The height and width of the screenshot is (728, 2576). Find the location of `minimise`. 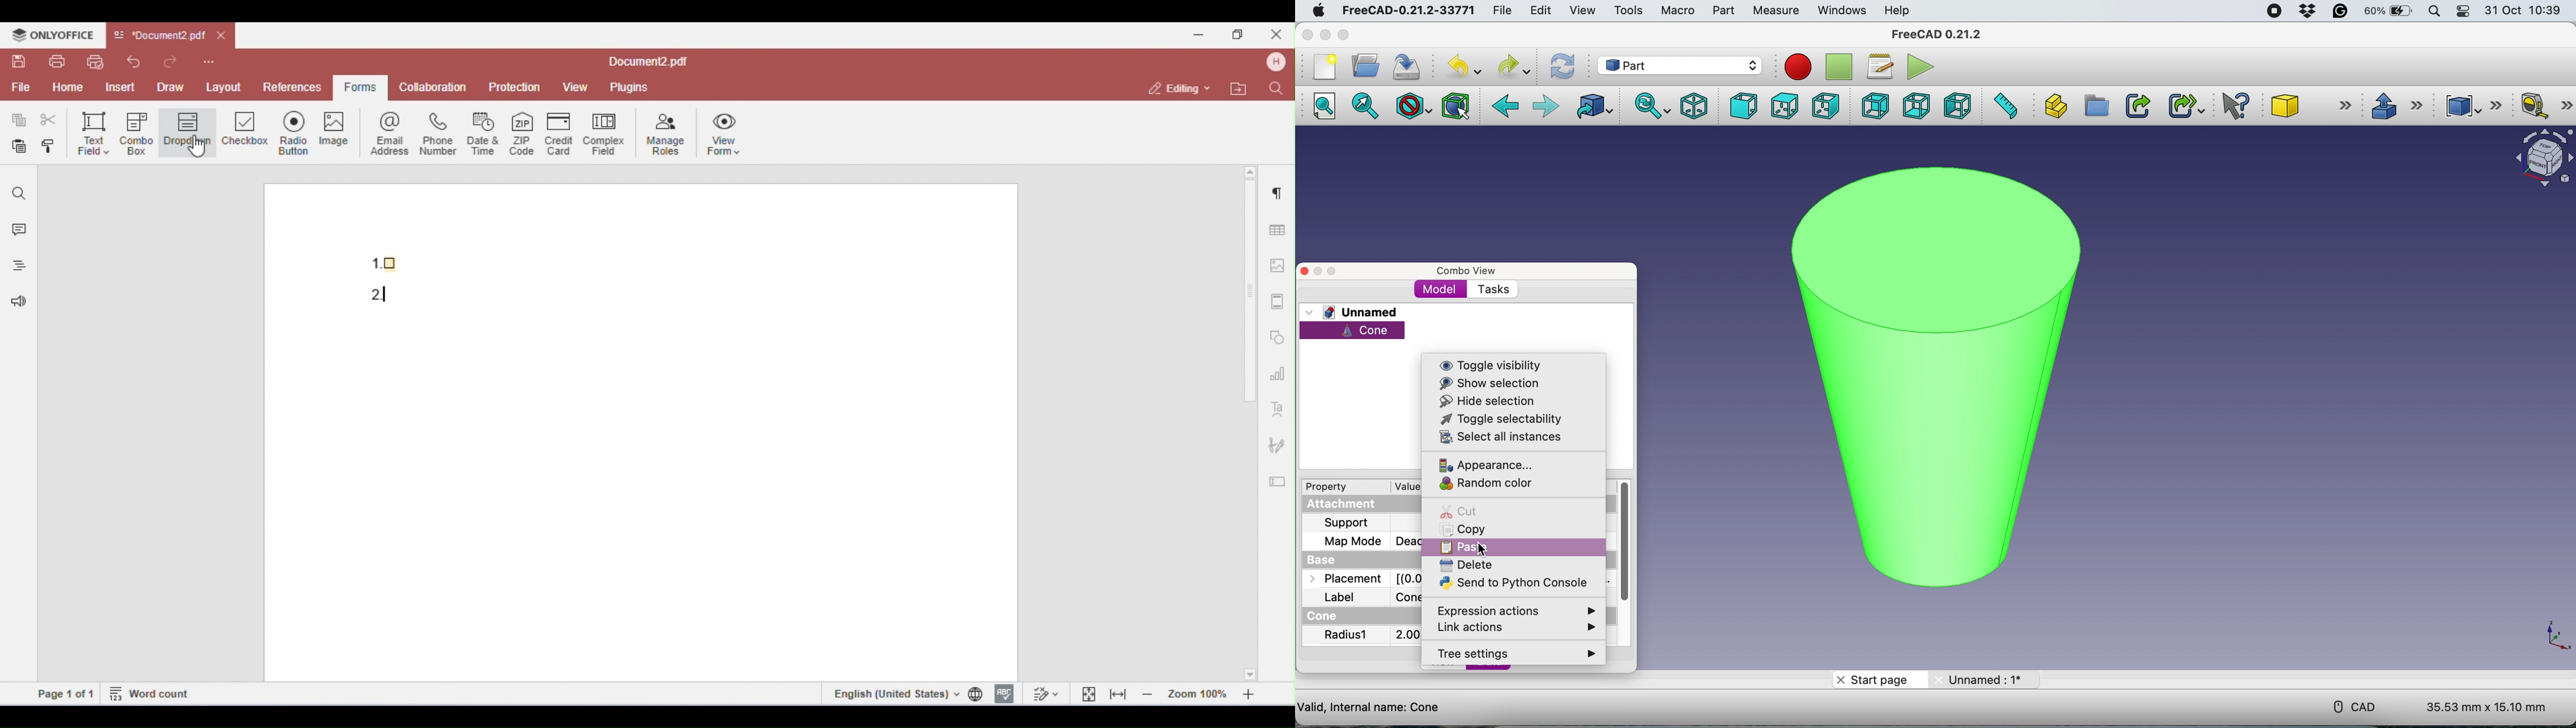

minimise is located at coordinates (1317, 269).